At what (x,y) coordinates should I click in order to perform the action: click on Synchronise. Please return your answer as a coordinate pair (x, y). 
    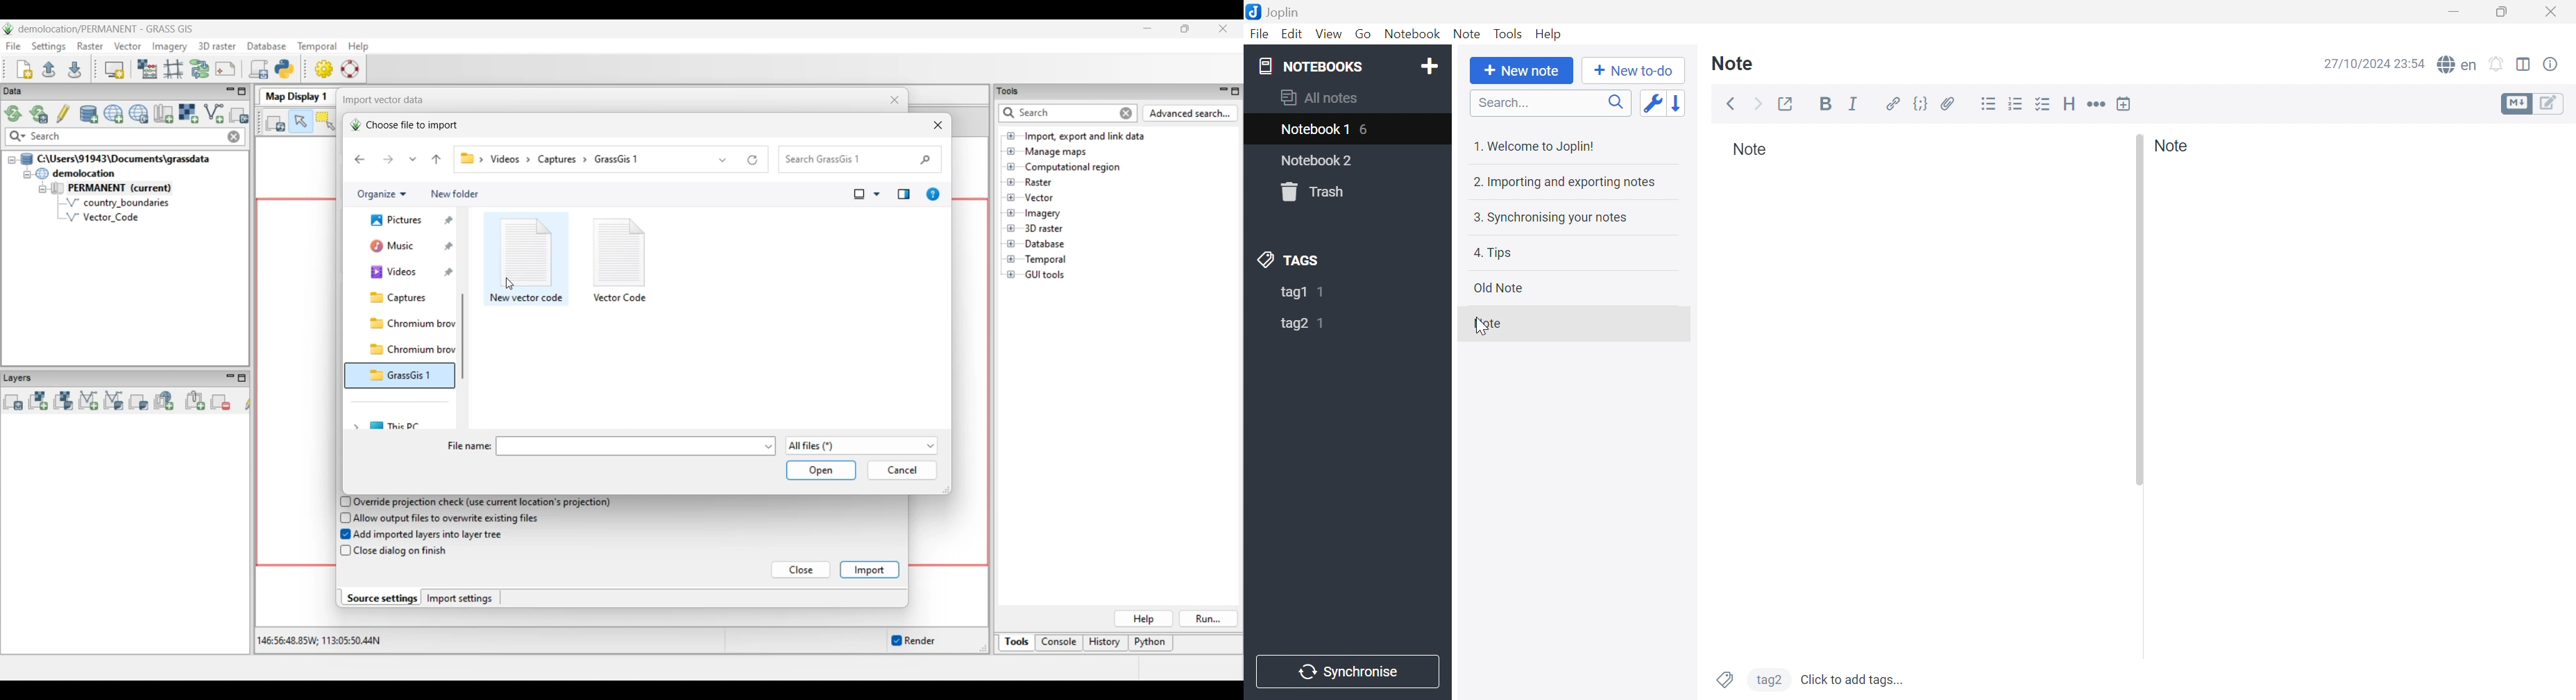
    Looking at the image, I should click on (1346, 674).